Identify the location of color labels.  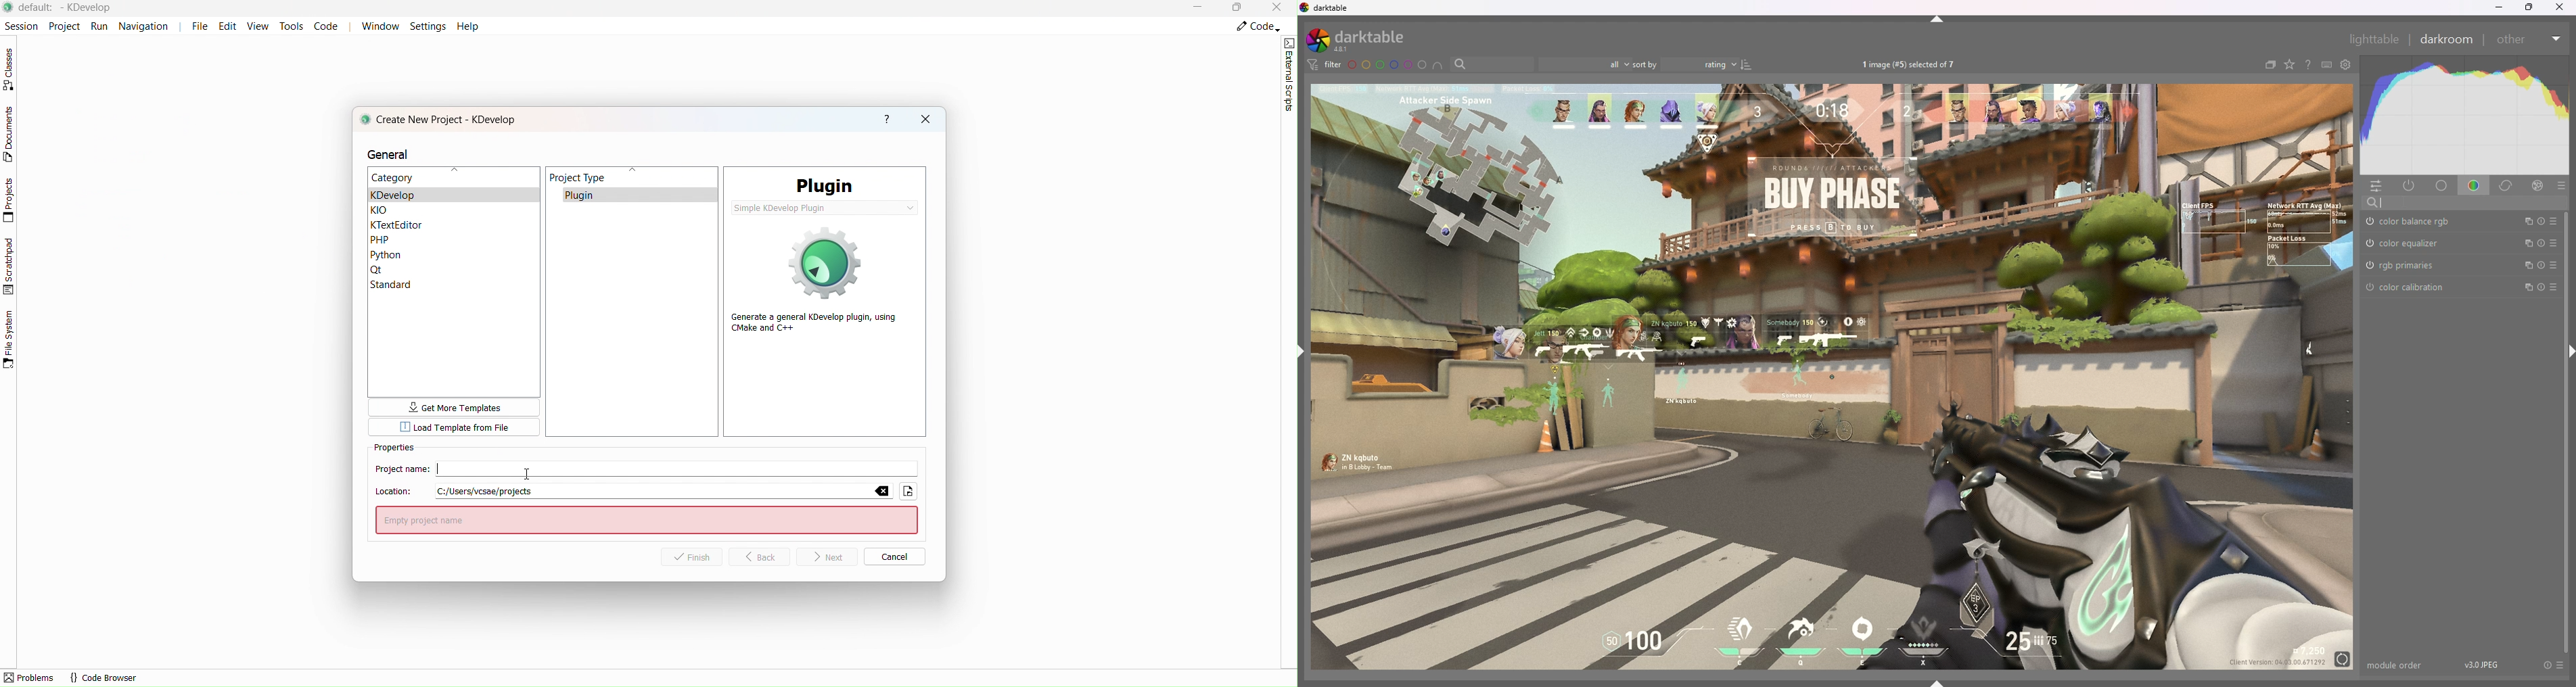
(1386, 64).